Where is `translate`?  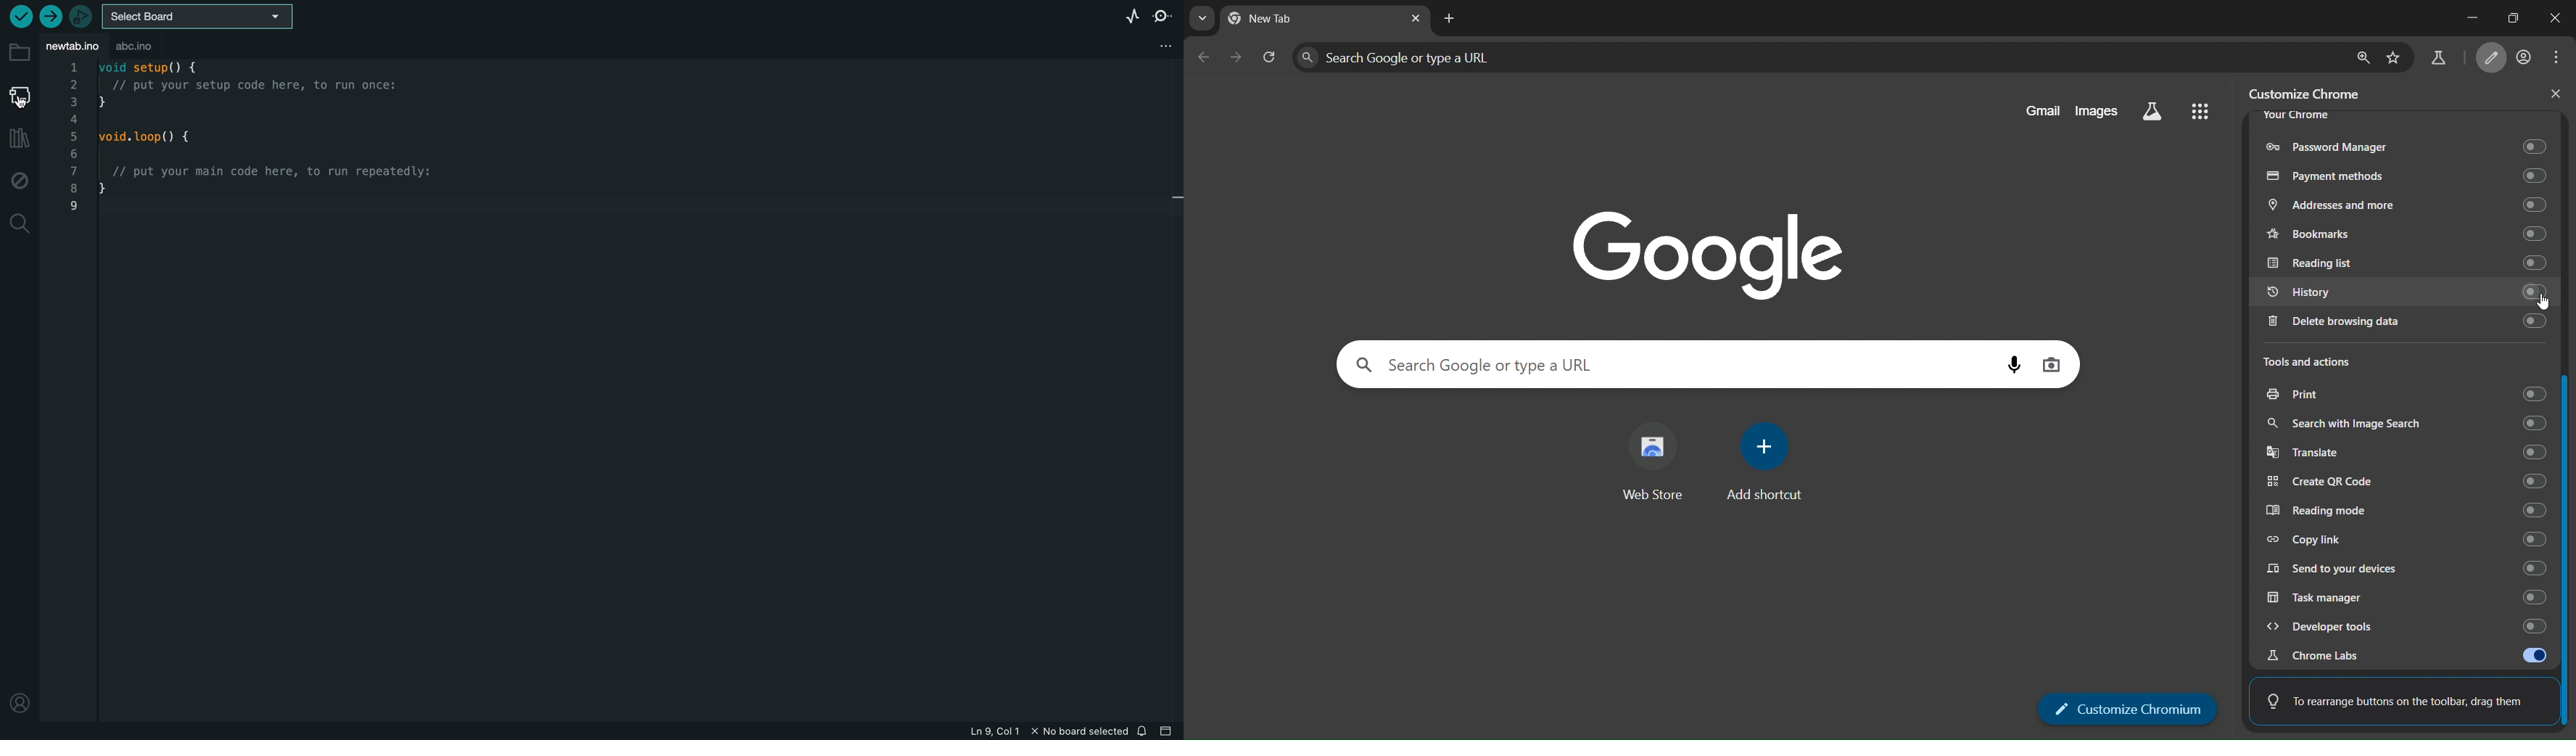
translate is located at coordinates (2410, 453).